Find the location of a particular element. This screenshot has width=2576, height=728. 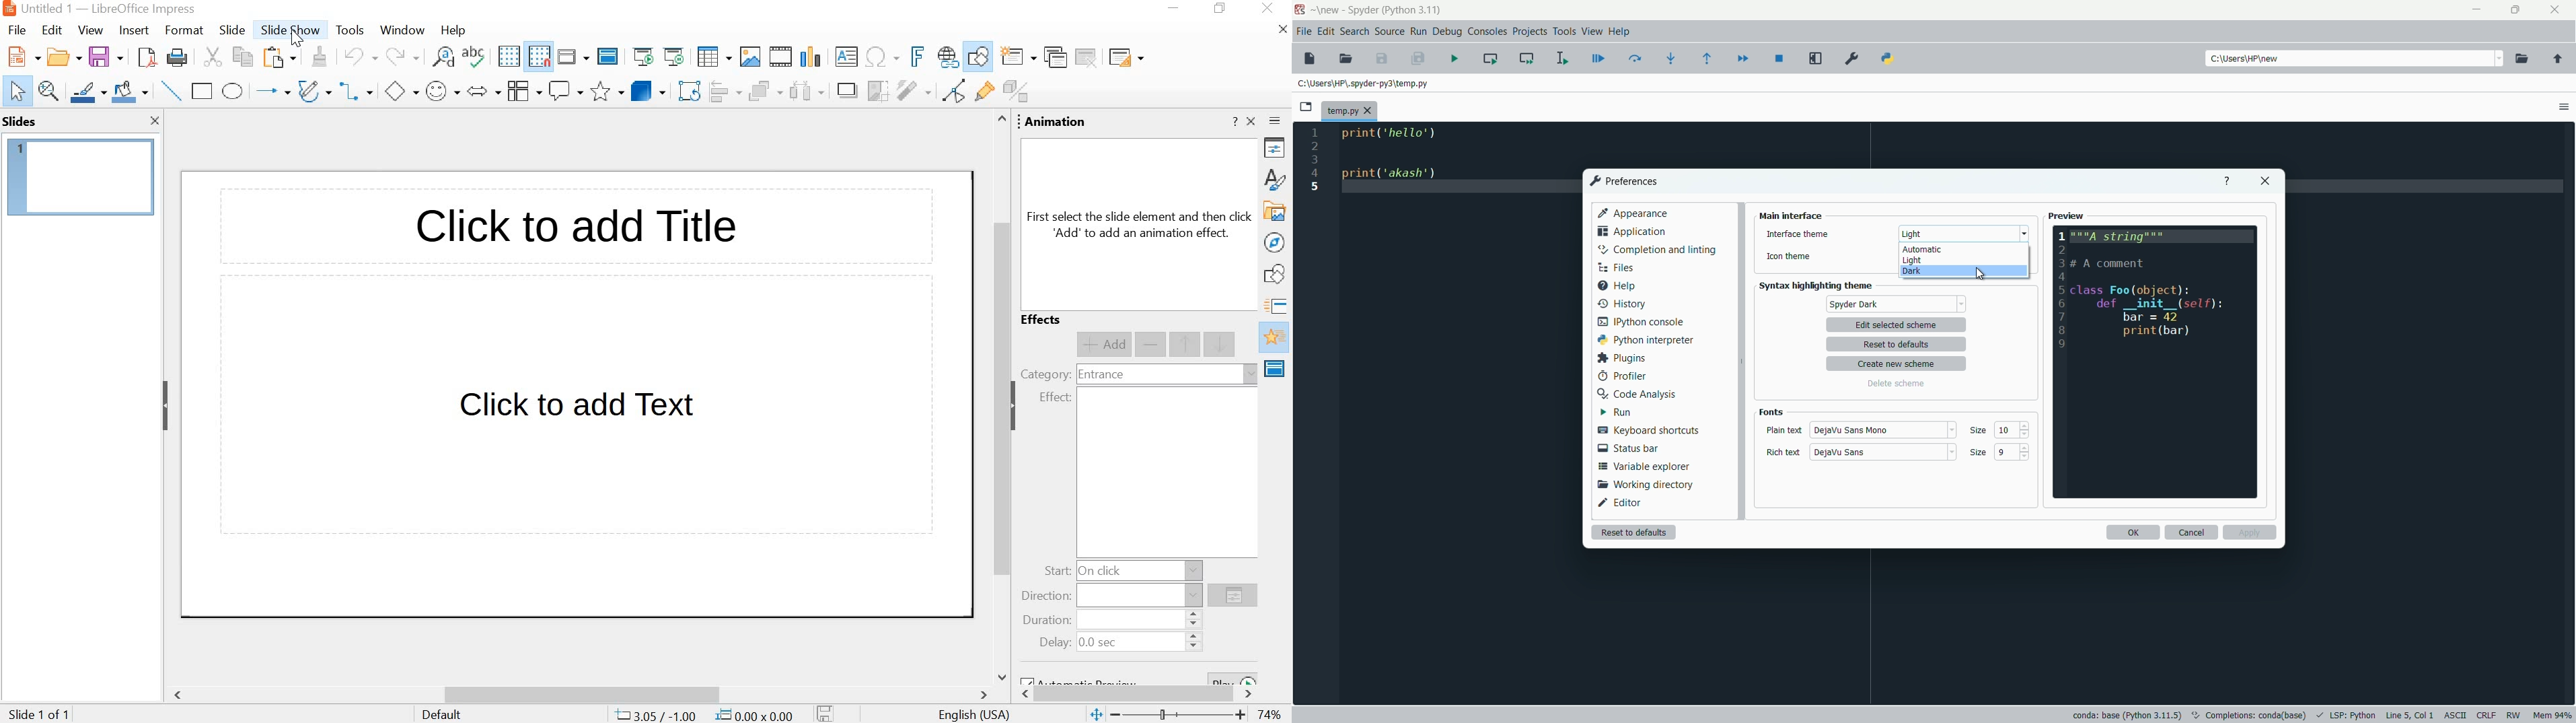

theme dropdown is located at coordinates (1961, 234).